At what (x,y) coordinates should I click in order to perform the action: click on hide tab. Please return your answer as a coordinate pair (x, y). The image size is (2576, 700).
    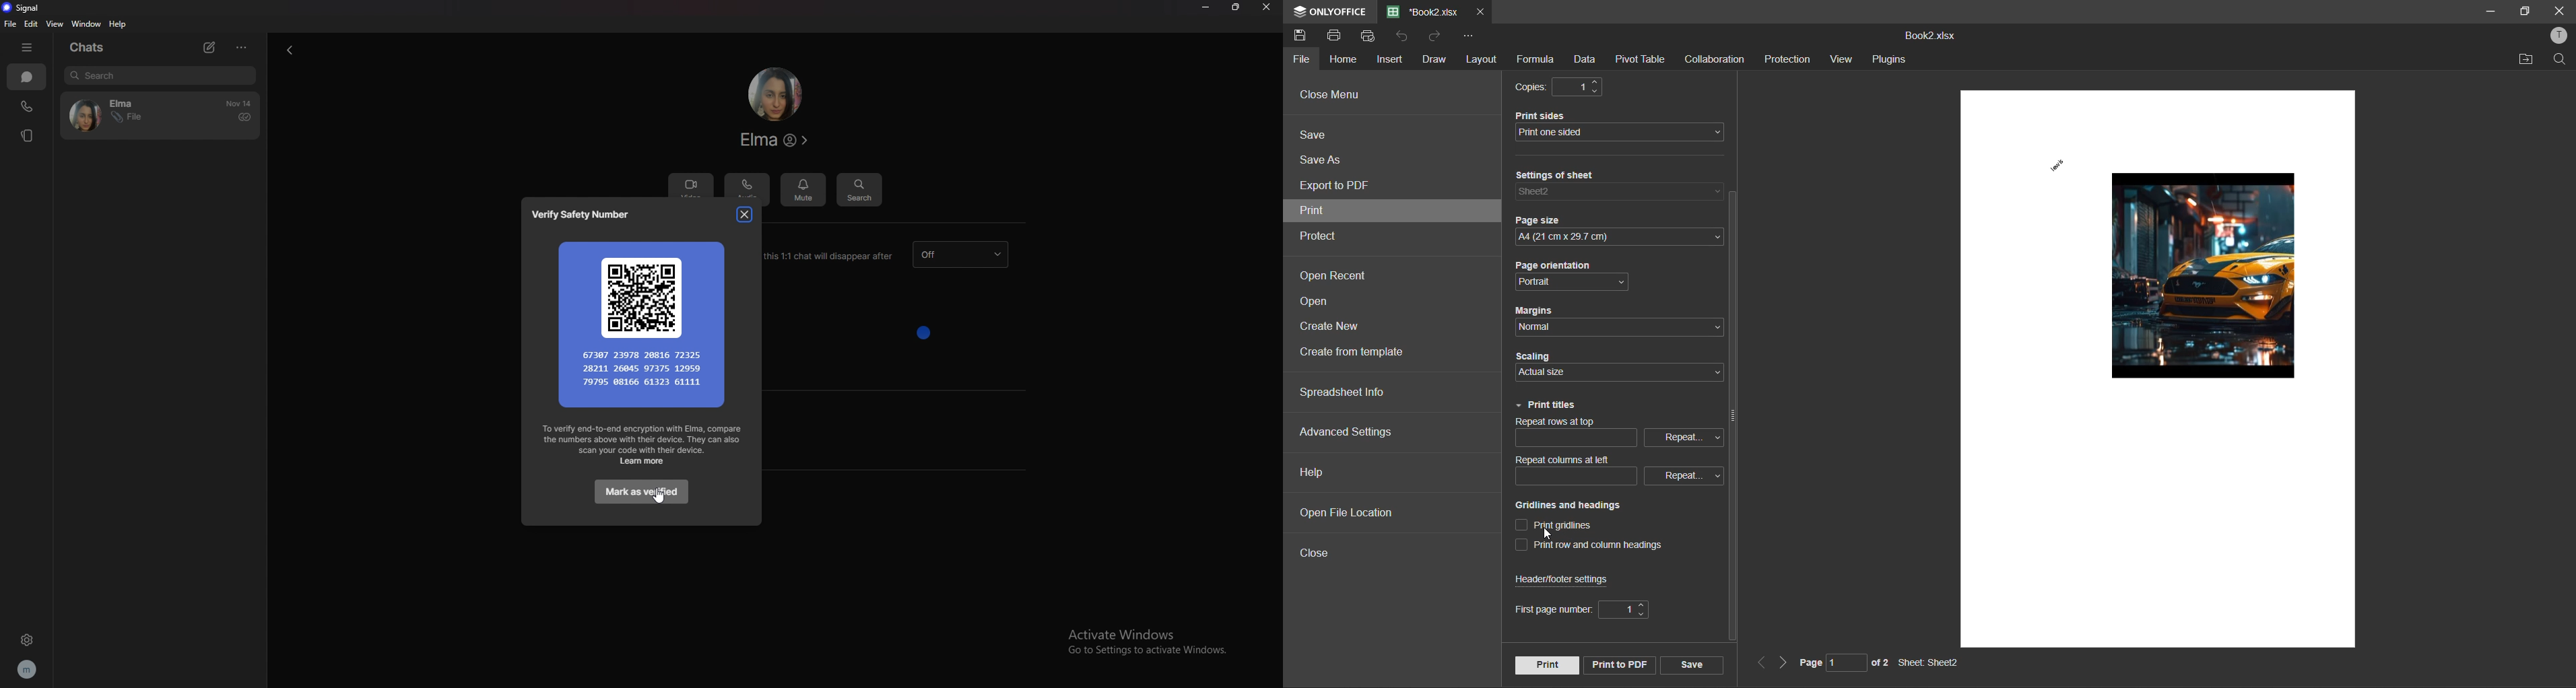
    Looking at the image, I should click on (29, 47).